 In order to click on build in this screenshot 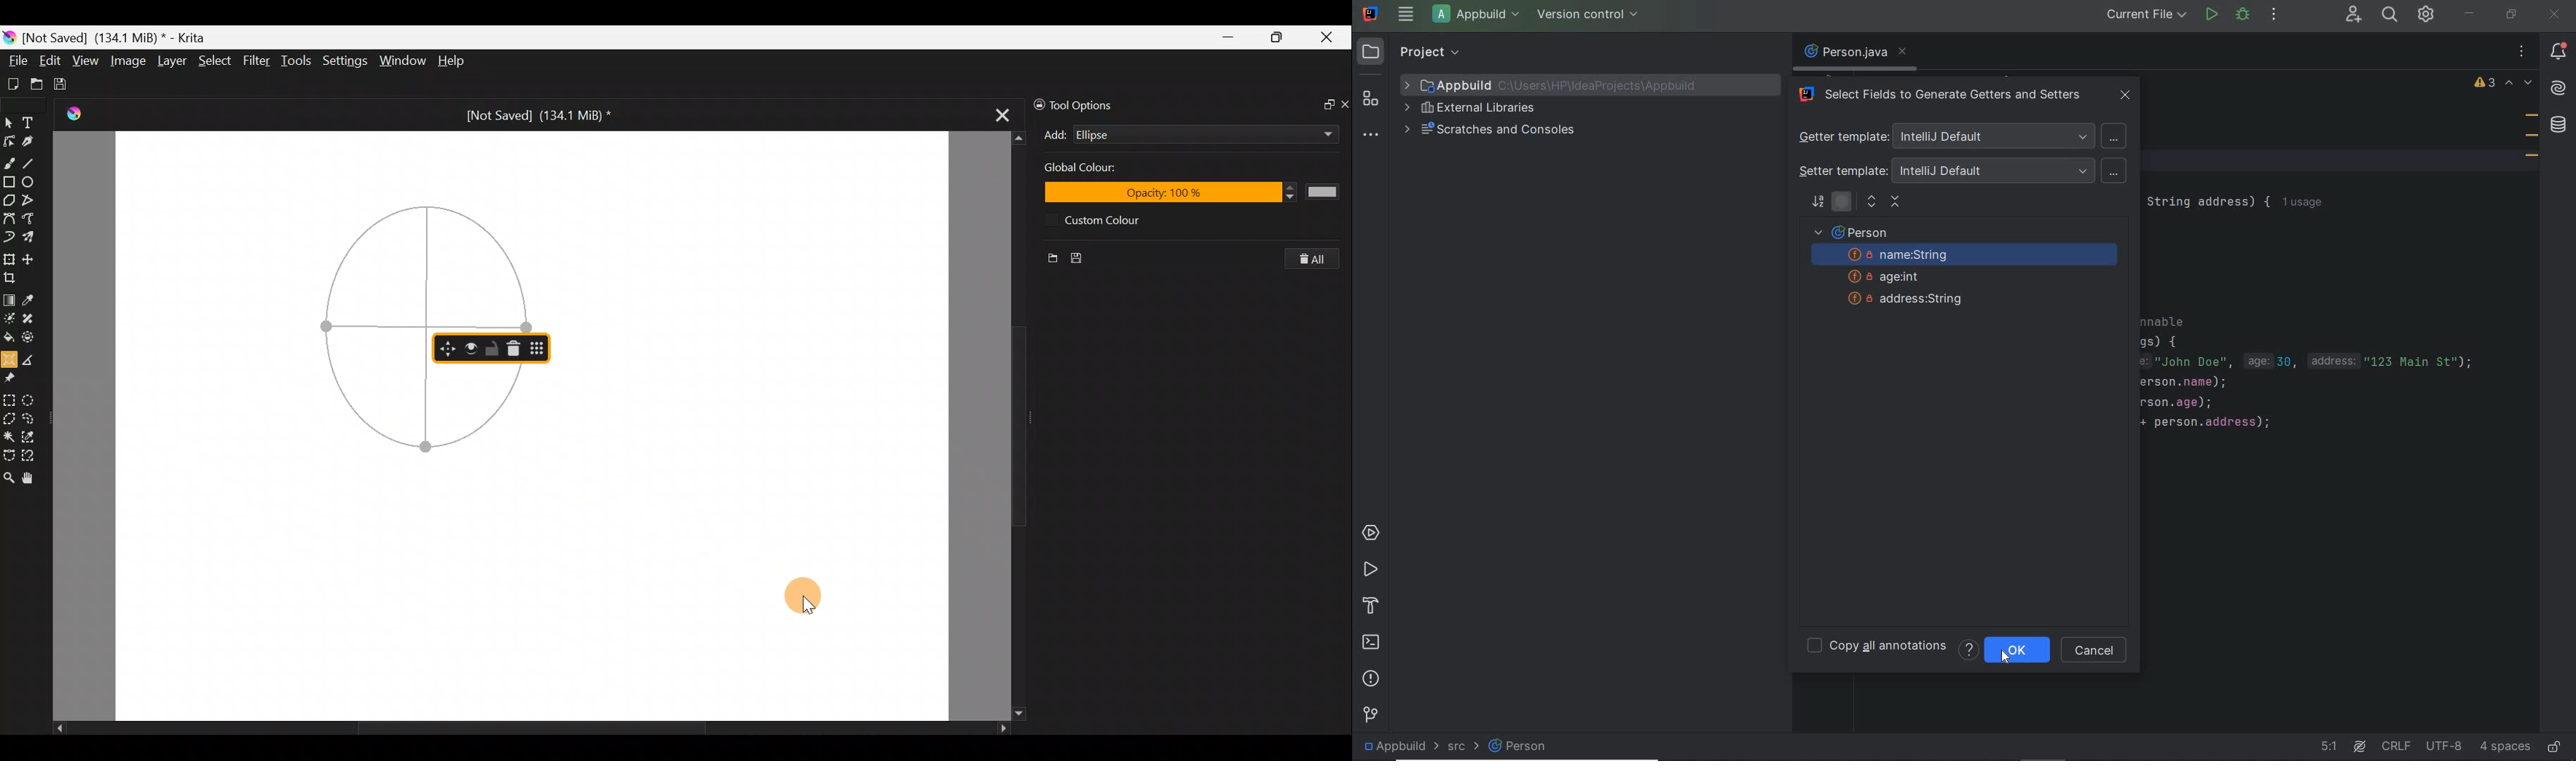, I will do `click(1371, 603)`.